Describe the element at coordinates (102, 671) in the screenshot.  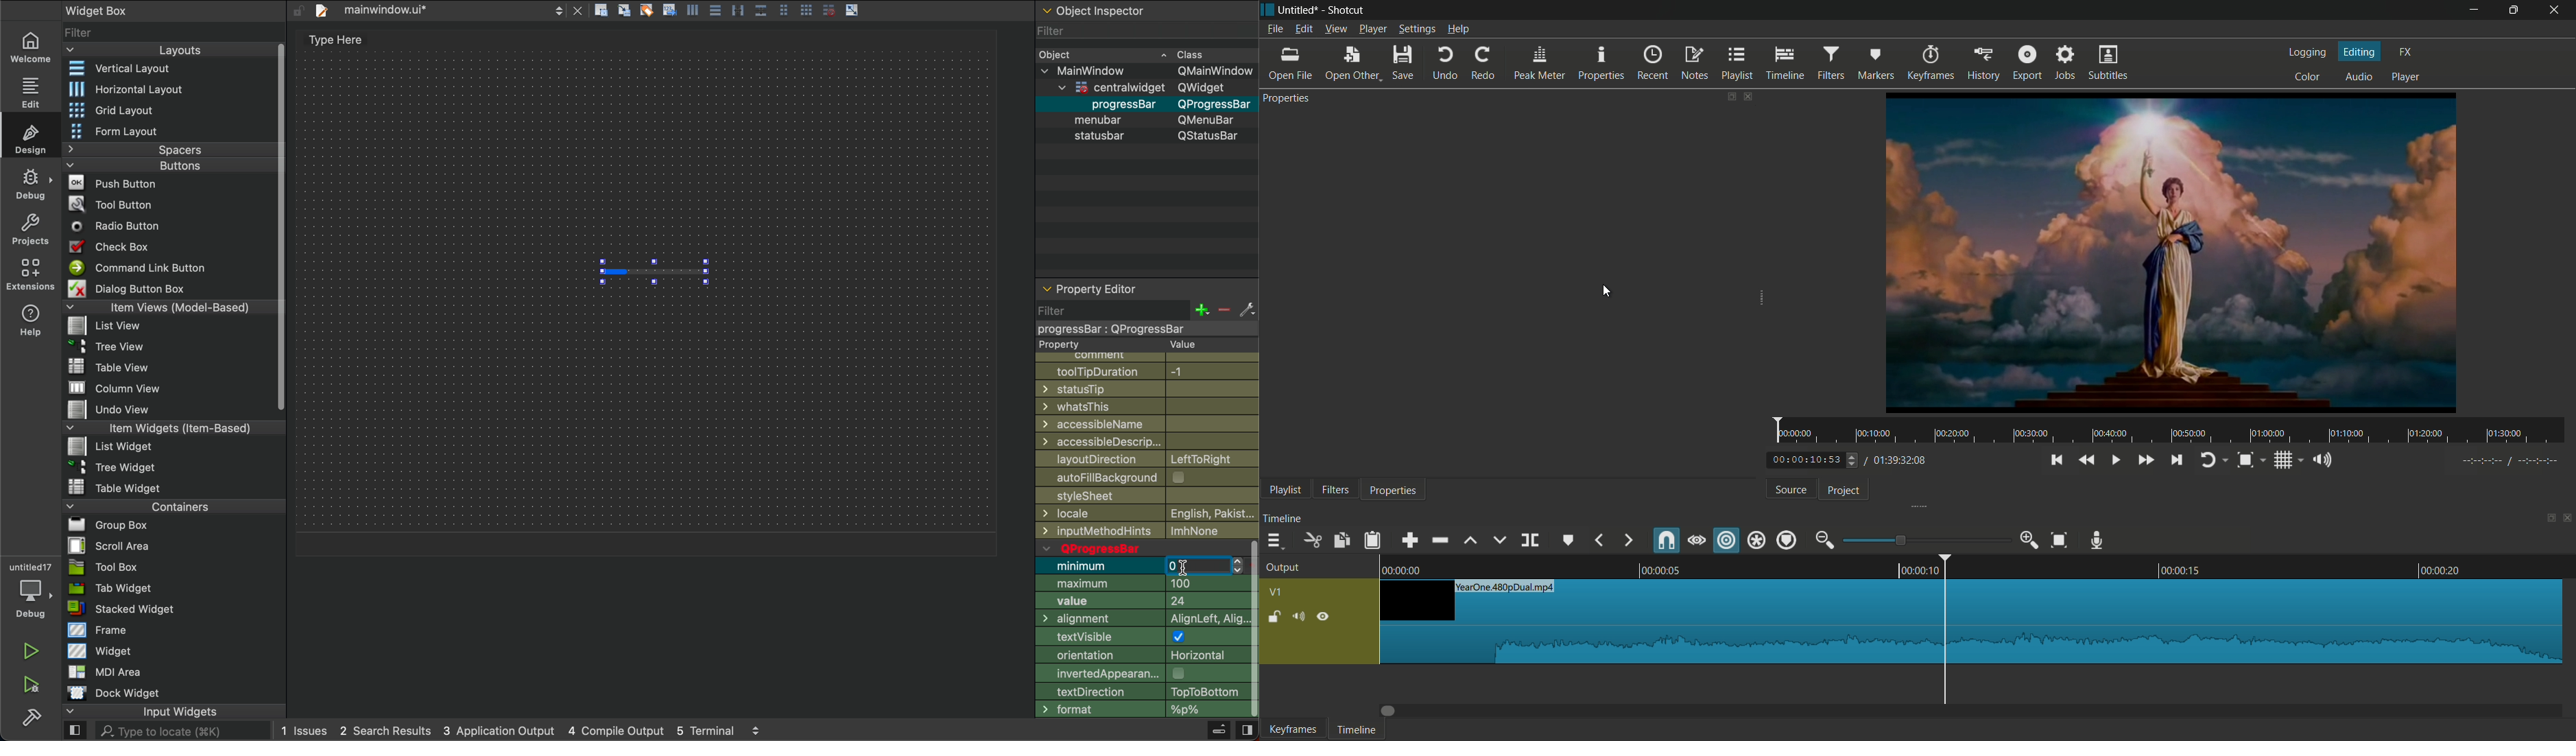
I see `MDI Area` at that location.